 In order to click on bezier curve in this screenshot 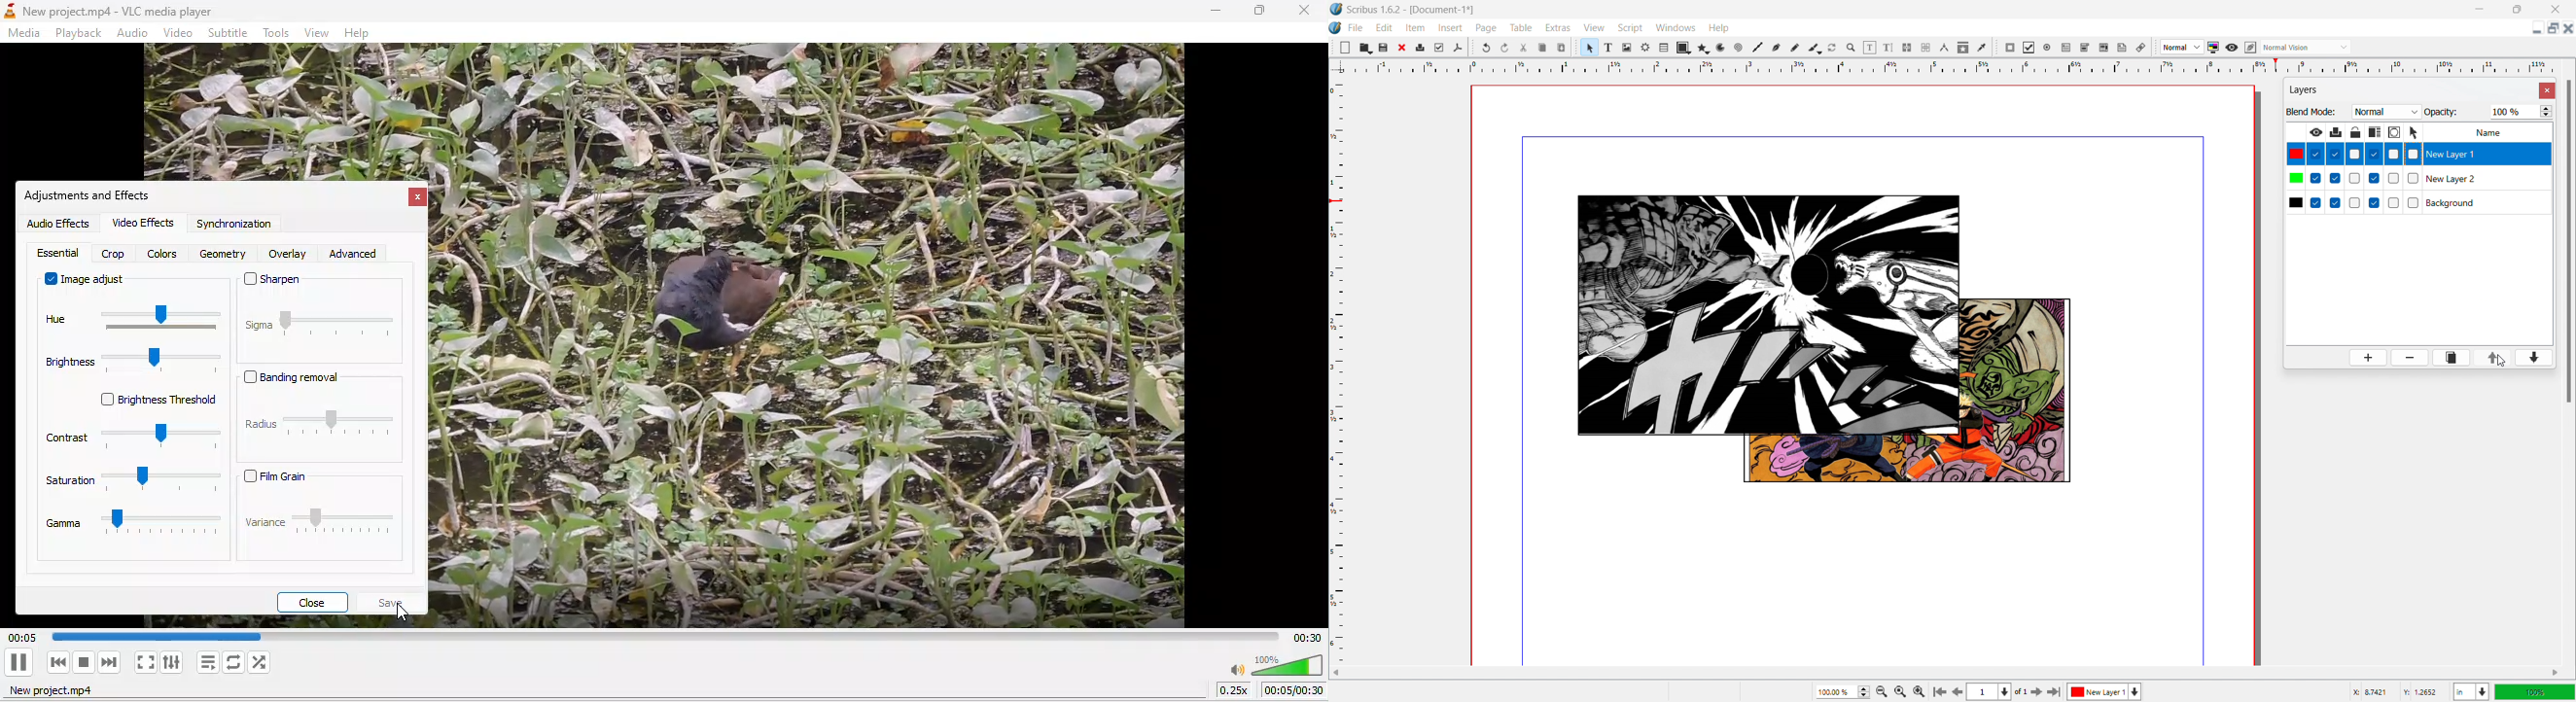, I will do `click(1776, 47)`.